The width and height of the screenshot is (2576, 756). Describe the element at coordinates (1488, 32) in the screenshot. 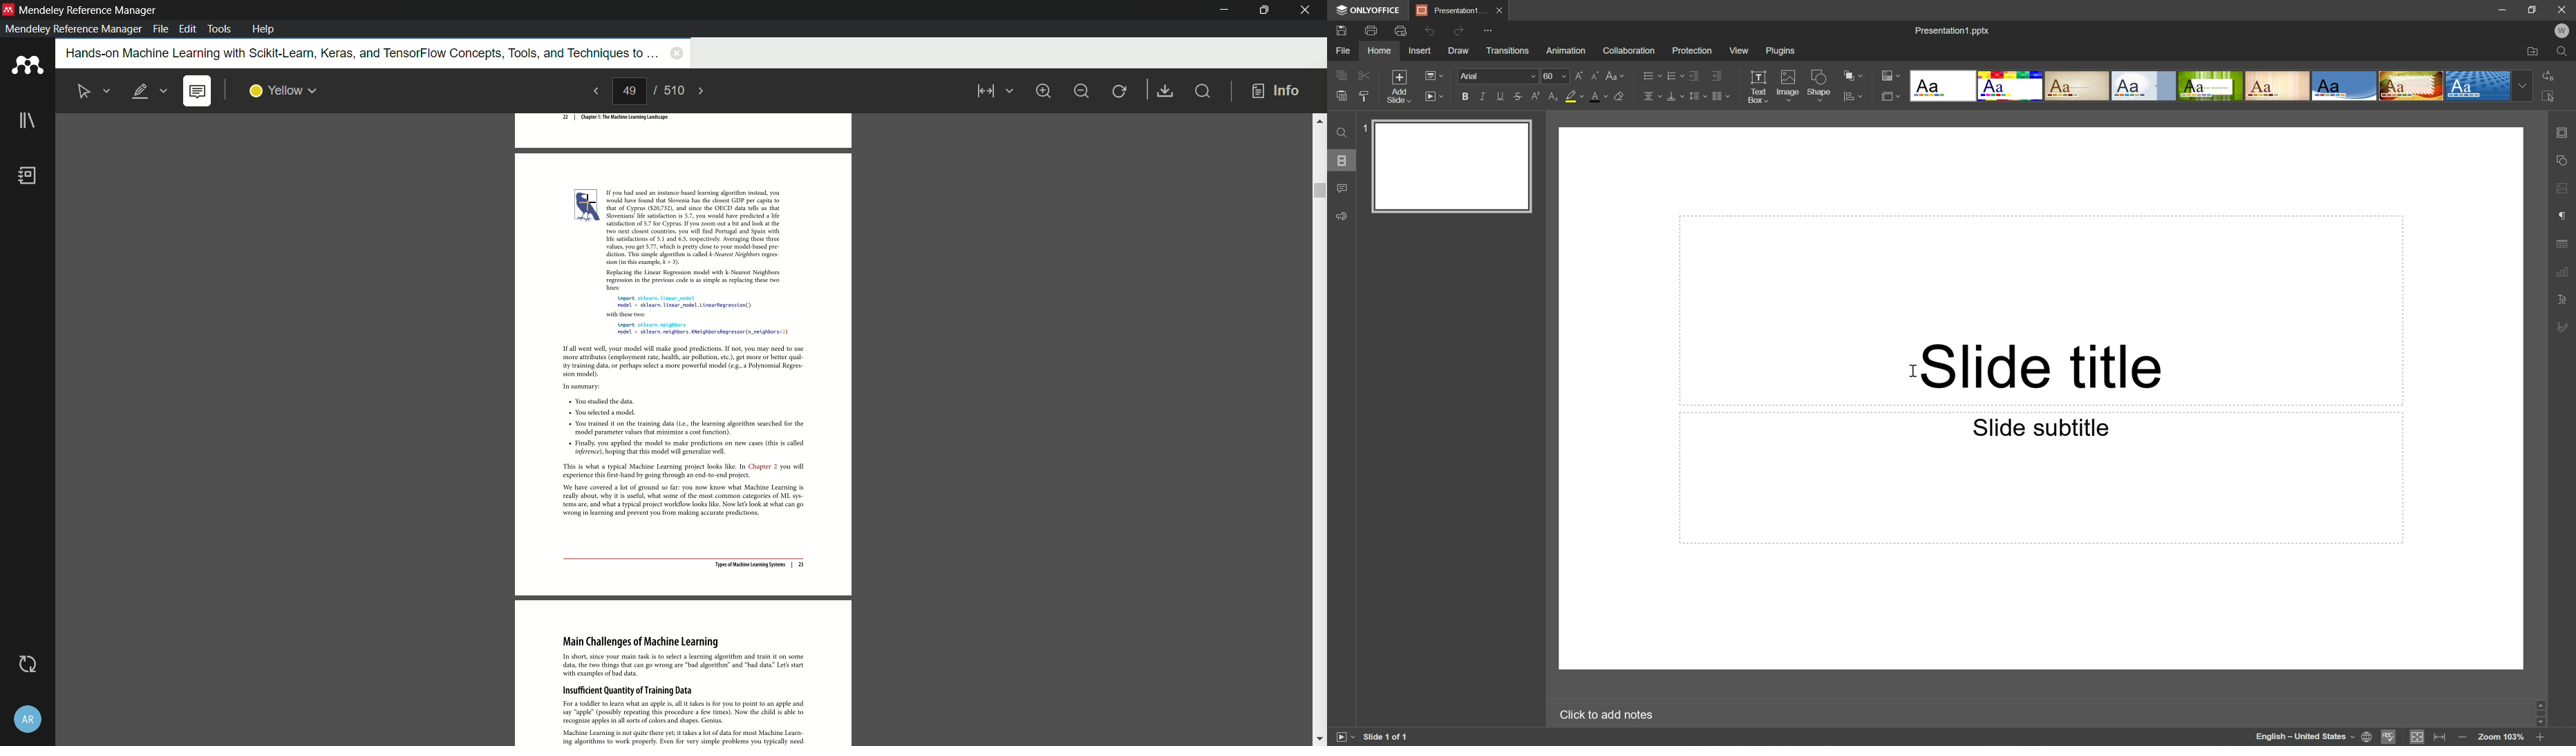

I see `Customize quick access toolbar` at that location.